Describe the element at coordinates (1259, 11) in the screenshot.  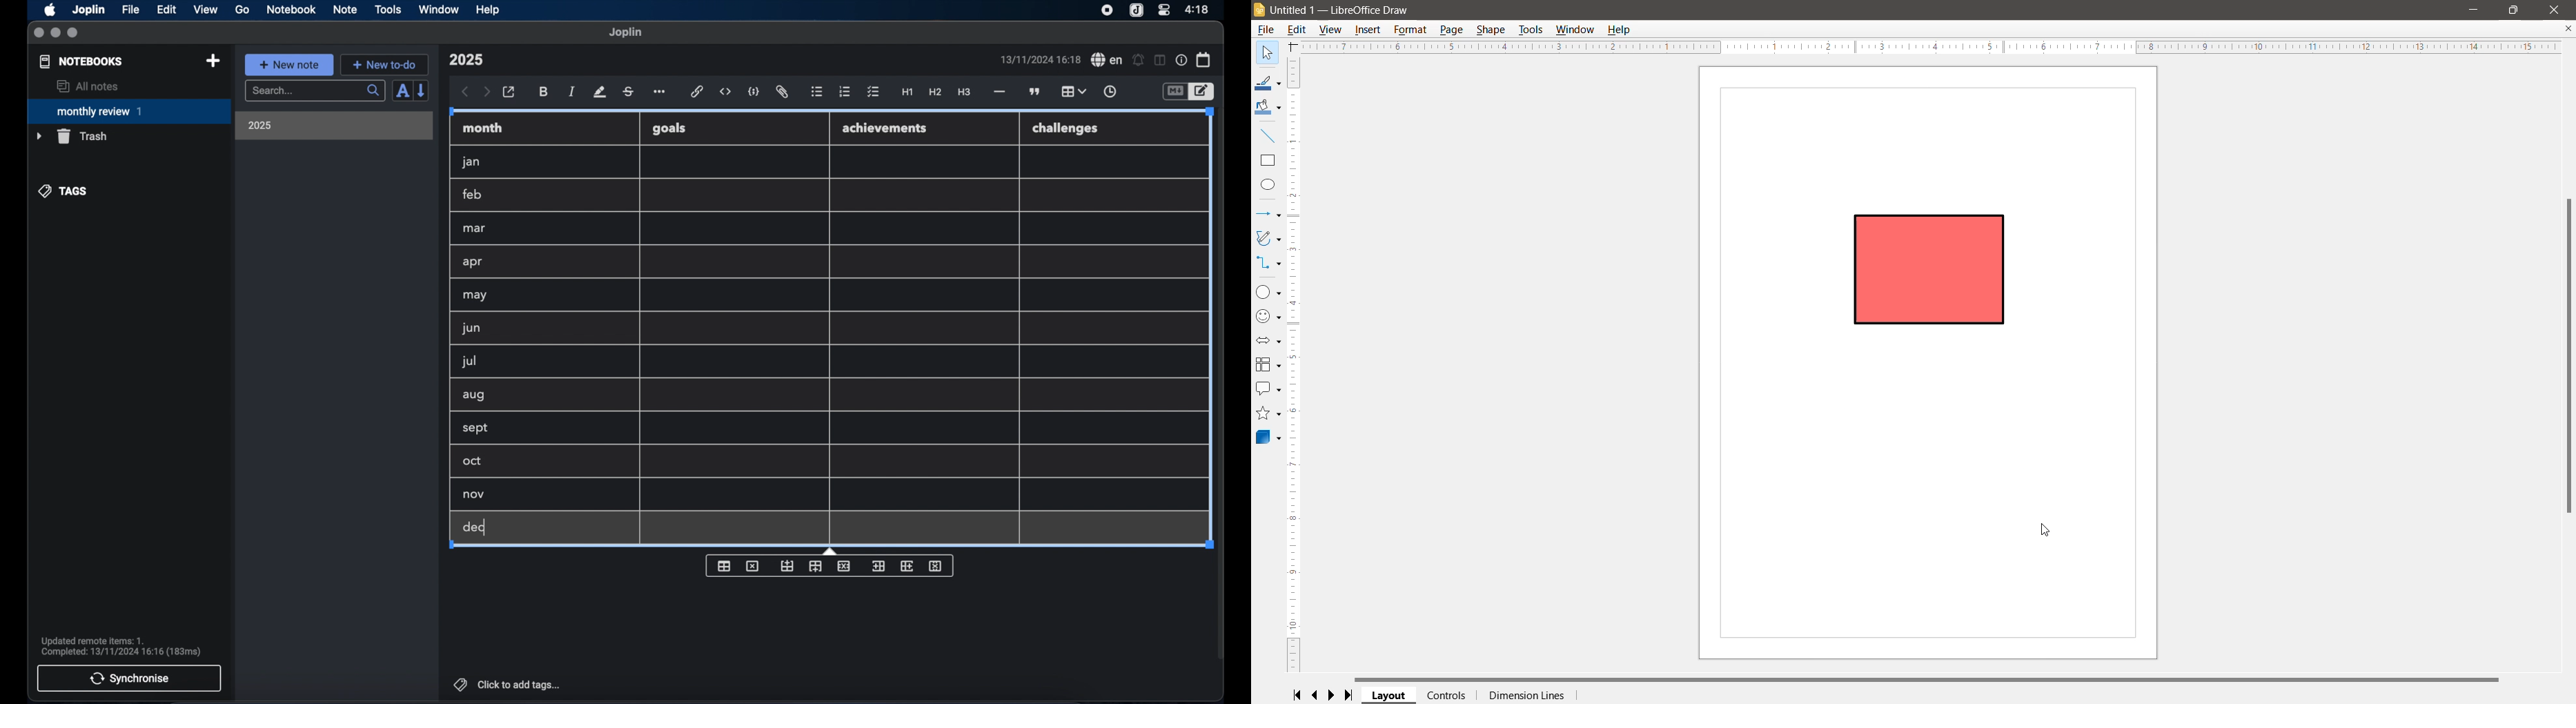
I see `Application Logo` at that location.